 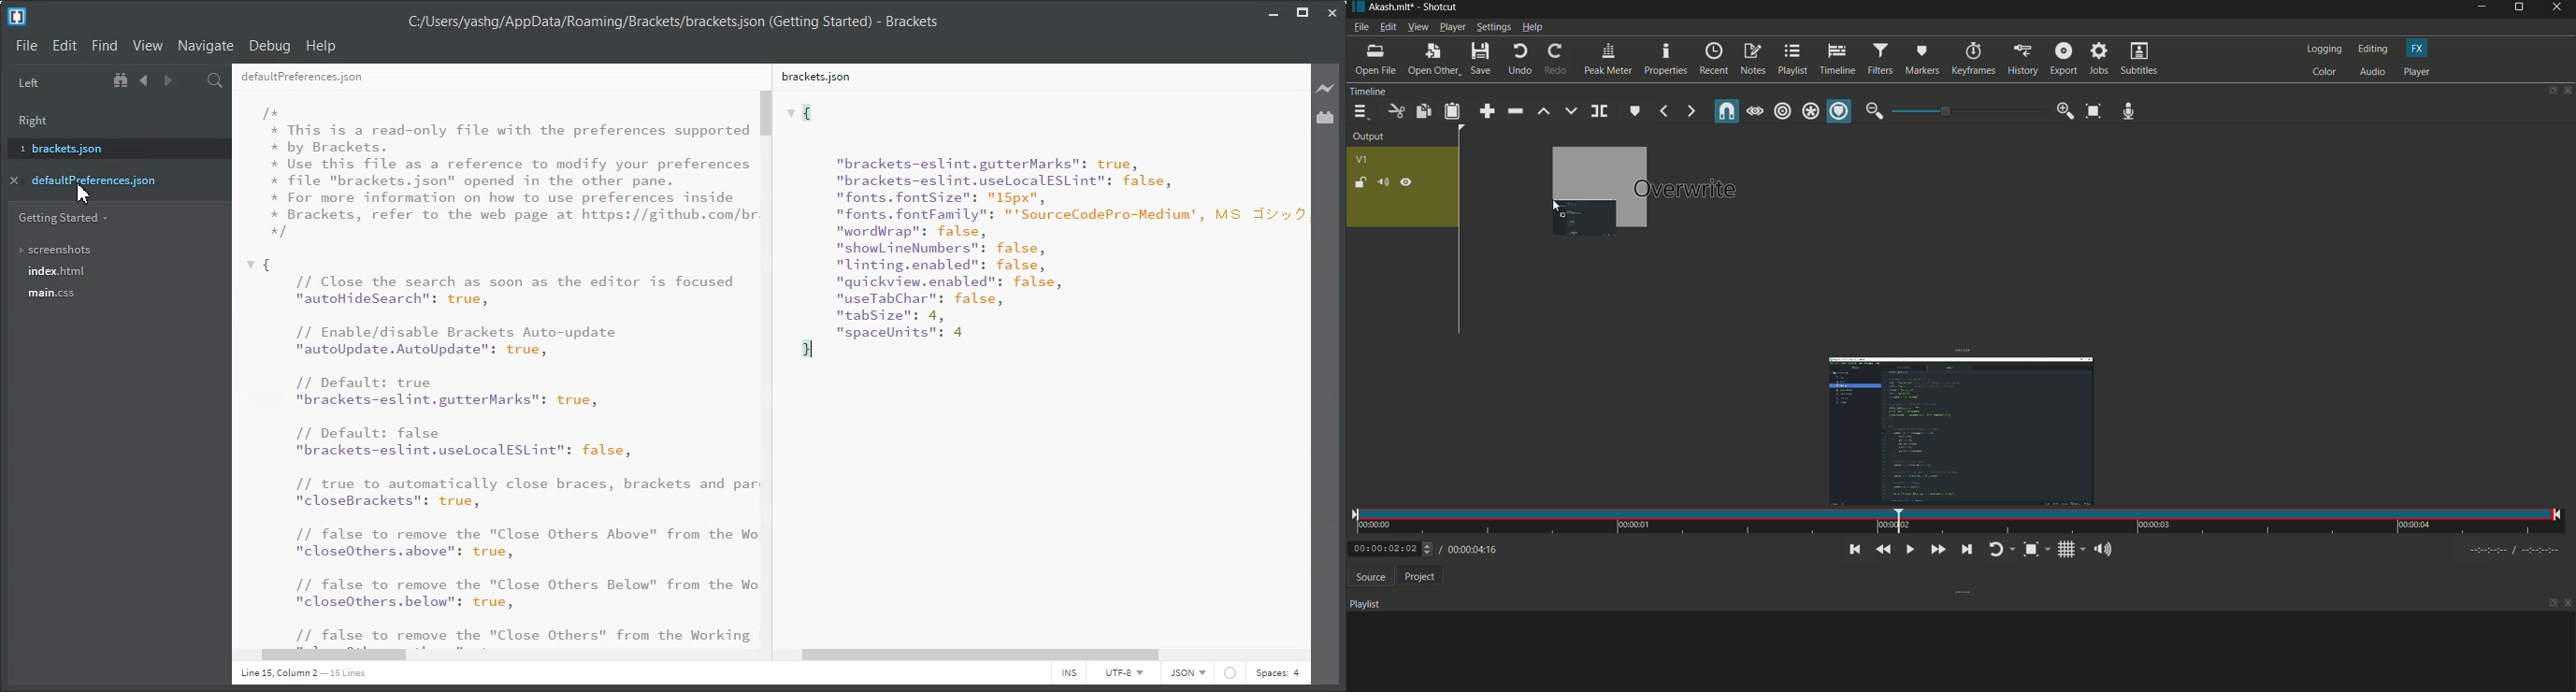 I want to click on show volume control, so click(x=2106, y=548).